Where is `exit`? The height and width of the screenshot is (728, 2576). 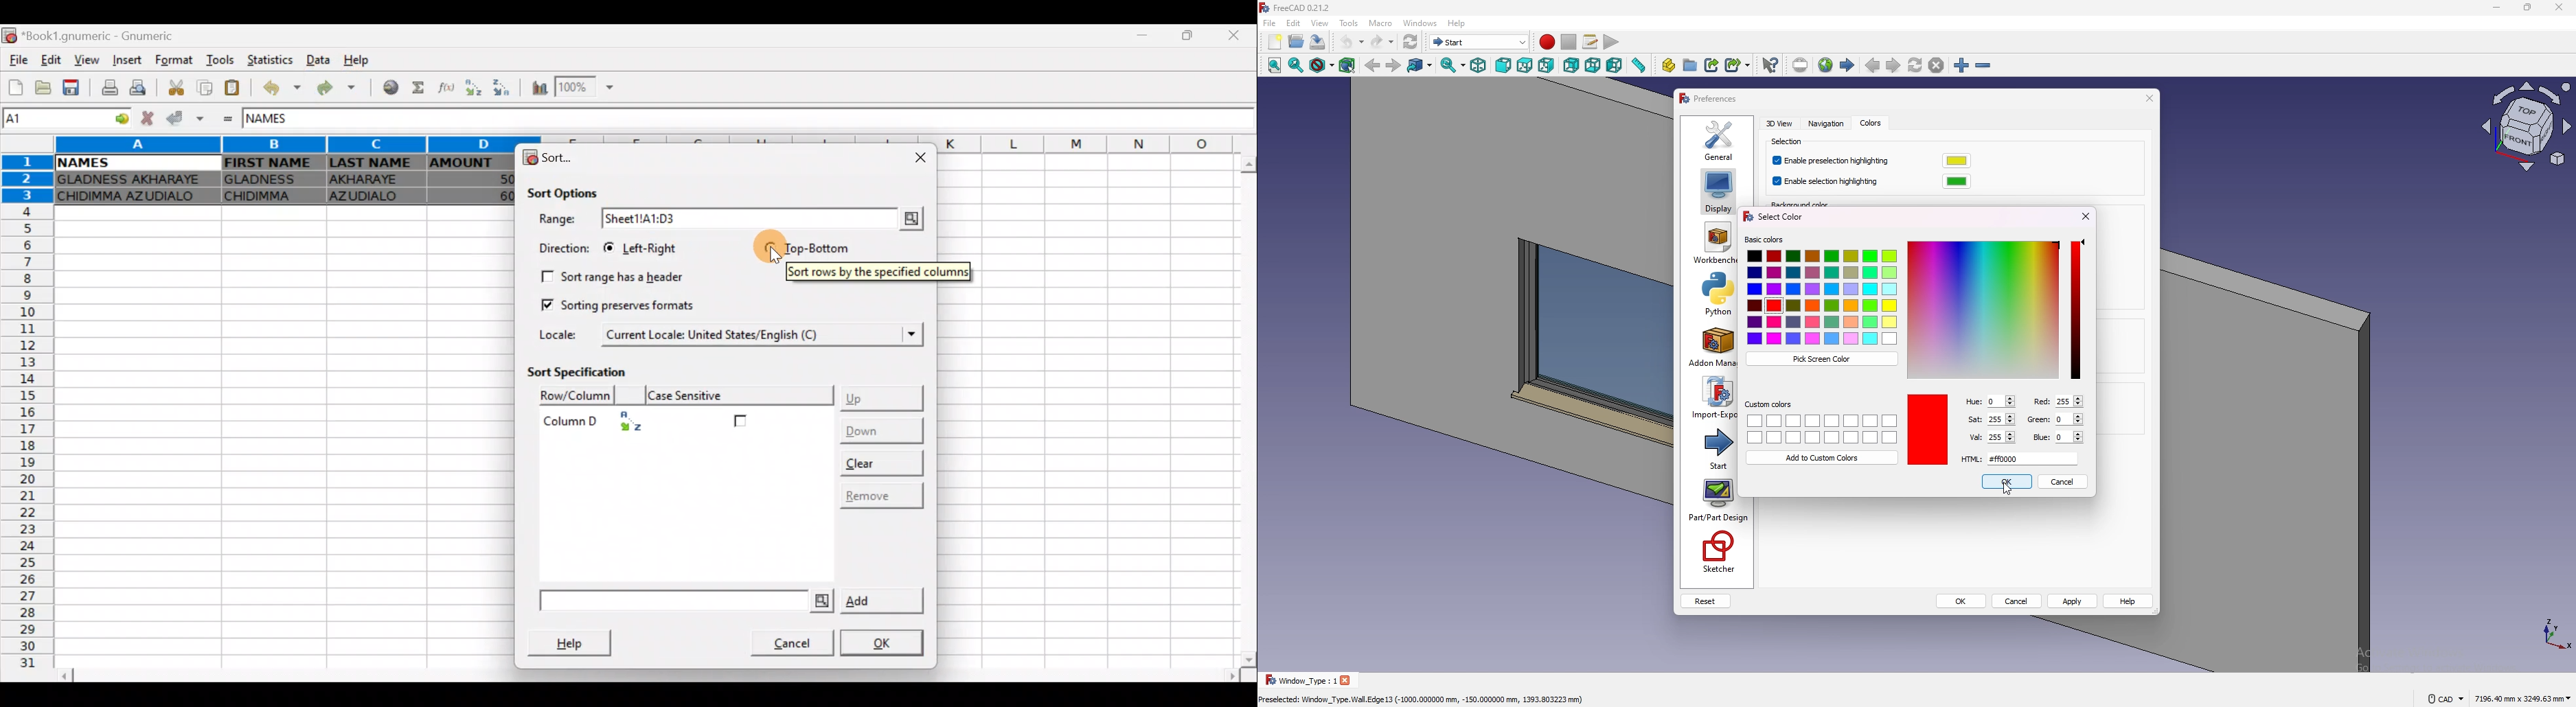
exit is located at coordinates (2147, 98).